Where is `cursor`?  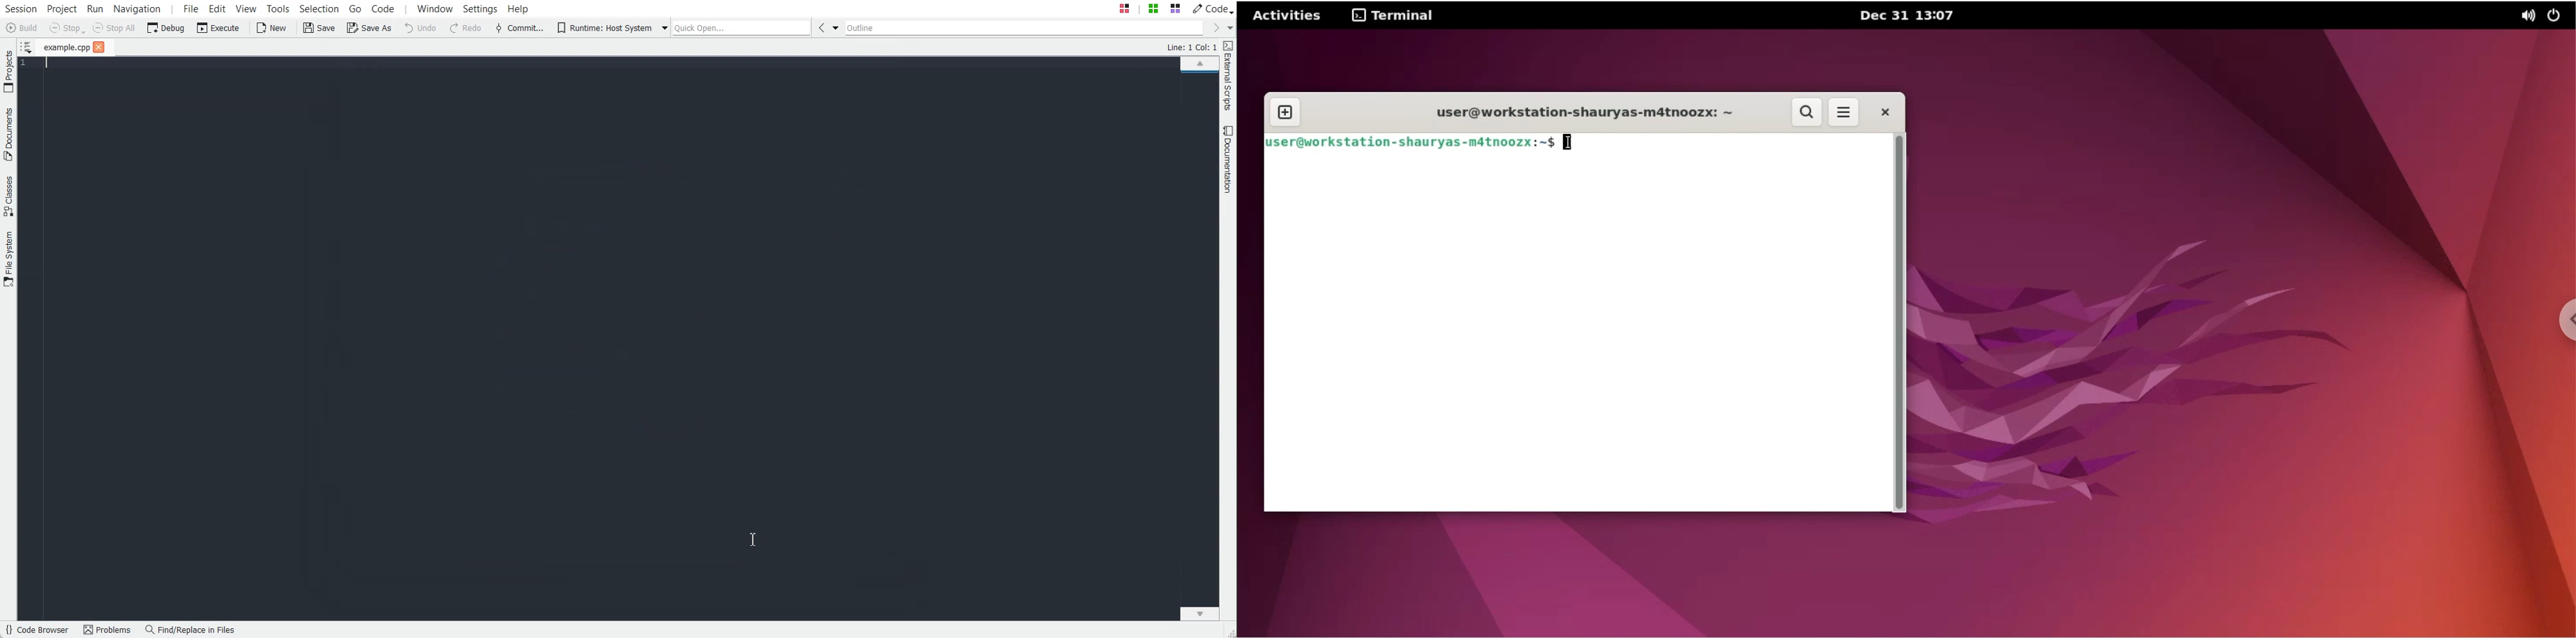
cursor is located at coordinates (1571, 144).